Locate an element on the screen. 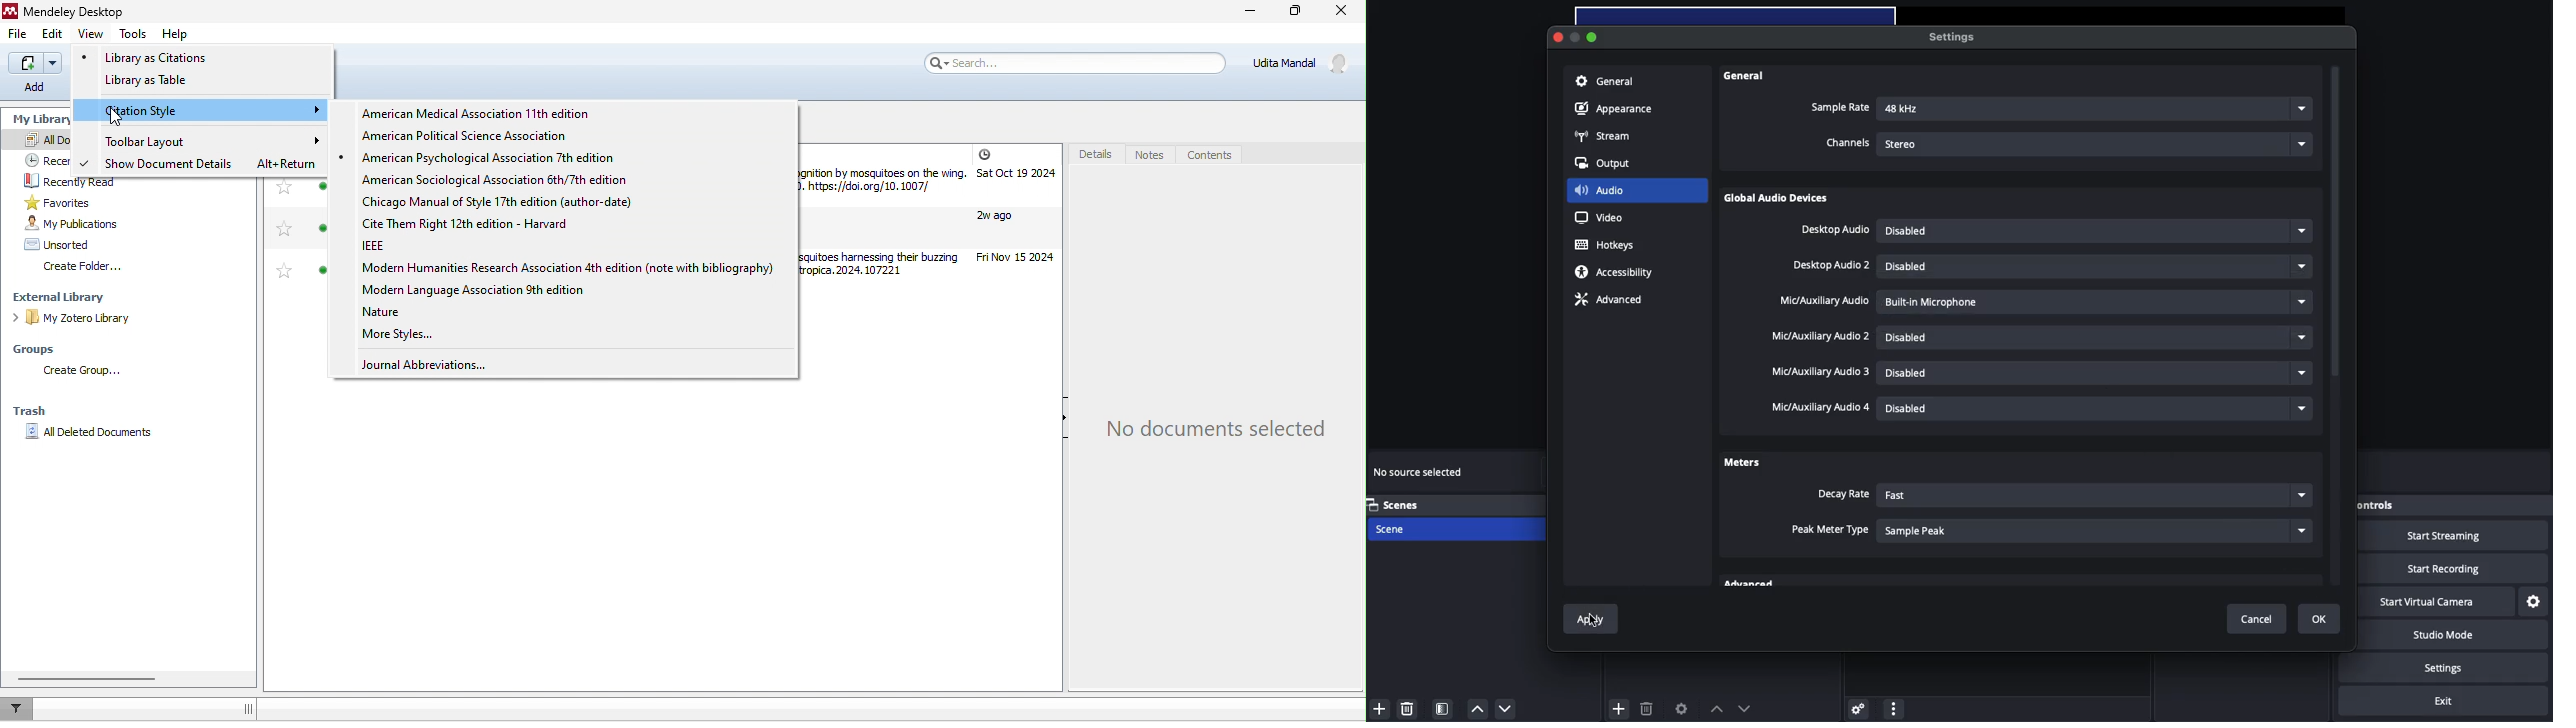 The height and width of the screenshot is (728, 2576). contents is located at coordinates (1215, 153).